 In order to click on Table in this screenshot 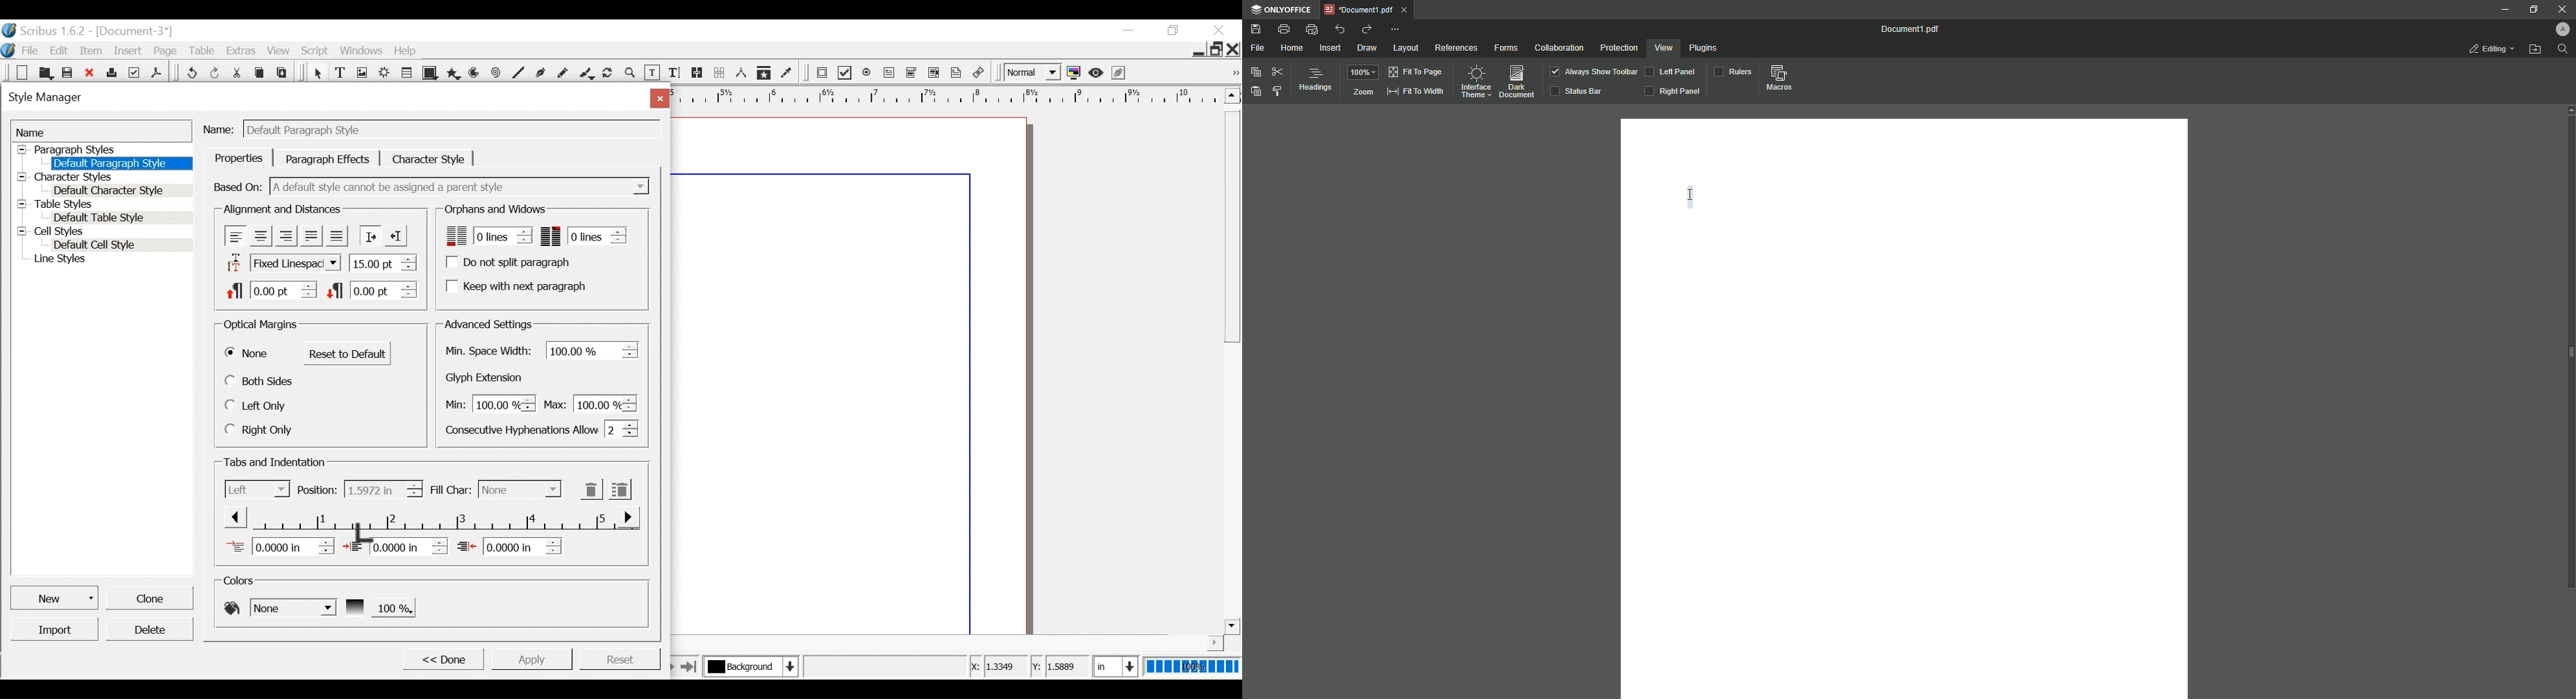, I will do `click(408, 73)`.